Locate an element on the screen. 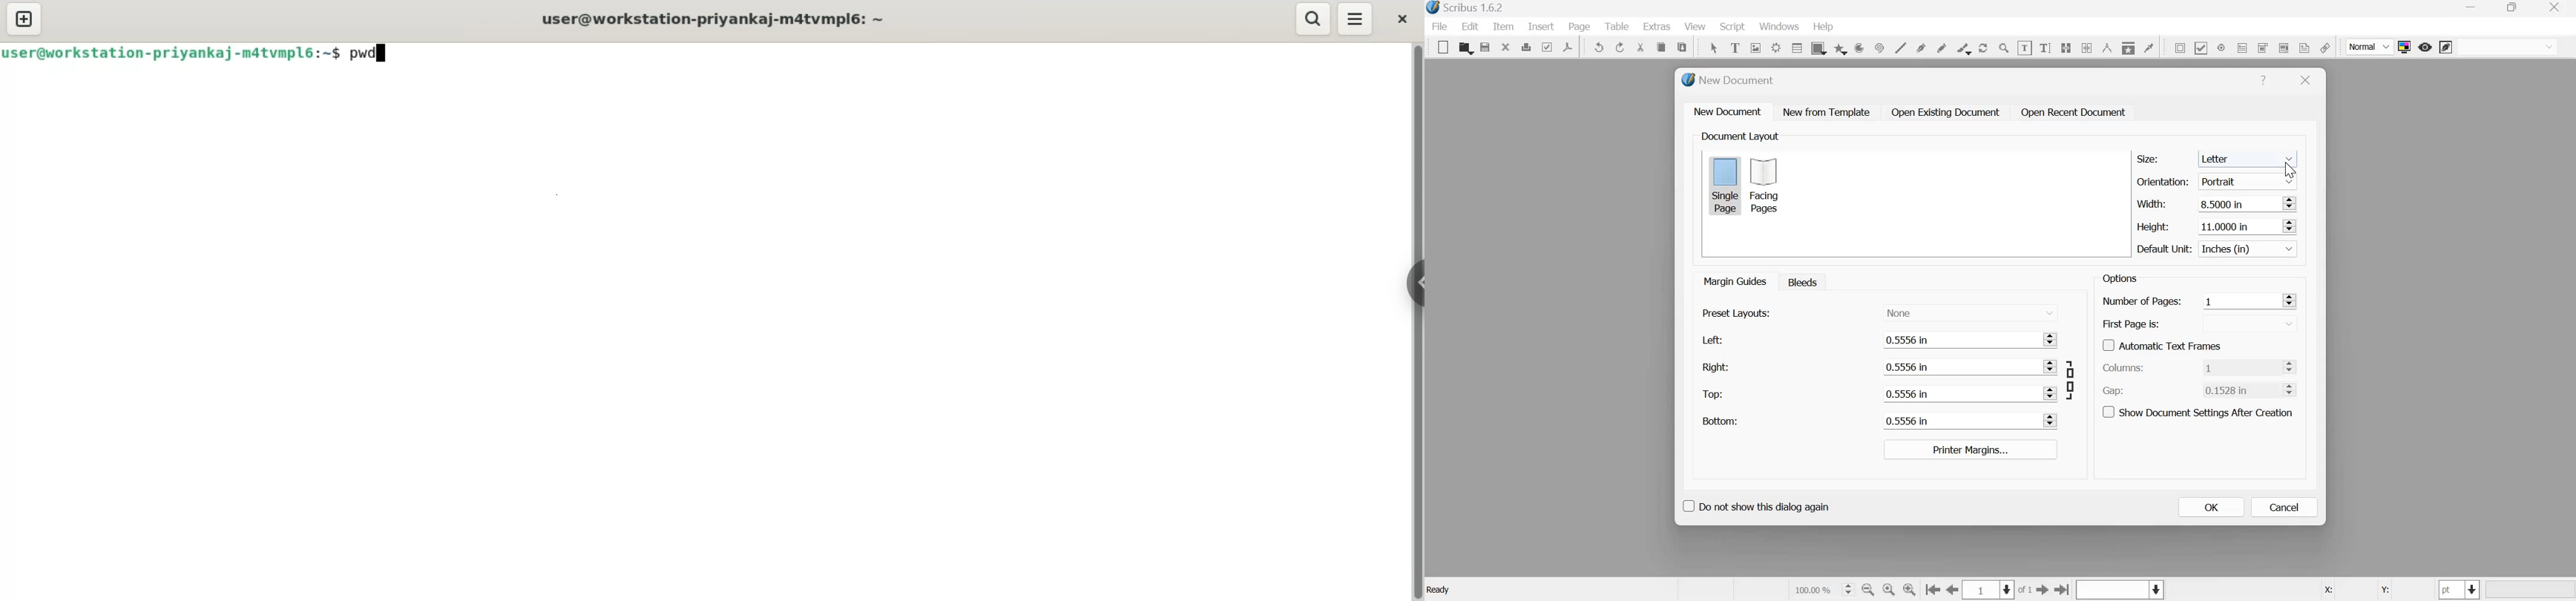  go to the next page is located at coordinates (2043, 589).